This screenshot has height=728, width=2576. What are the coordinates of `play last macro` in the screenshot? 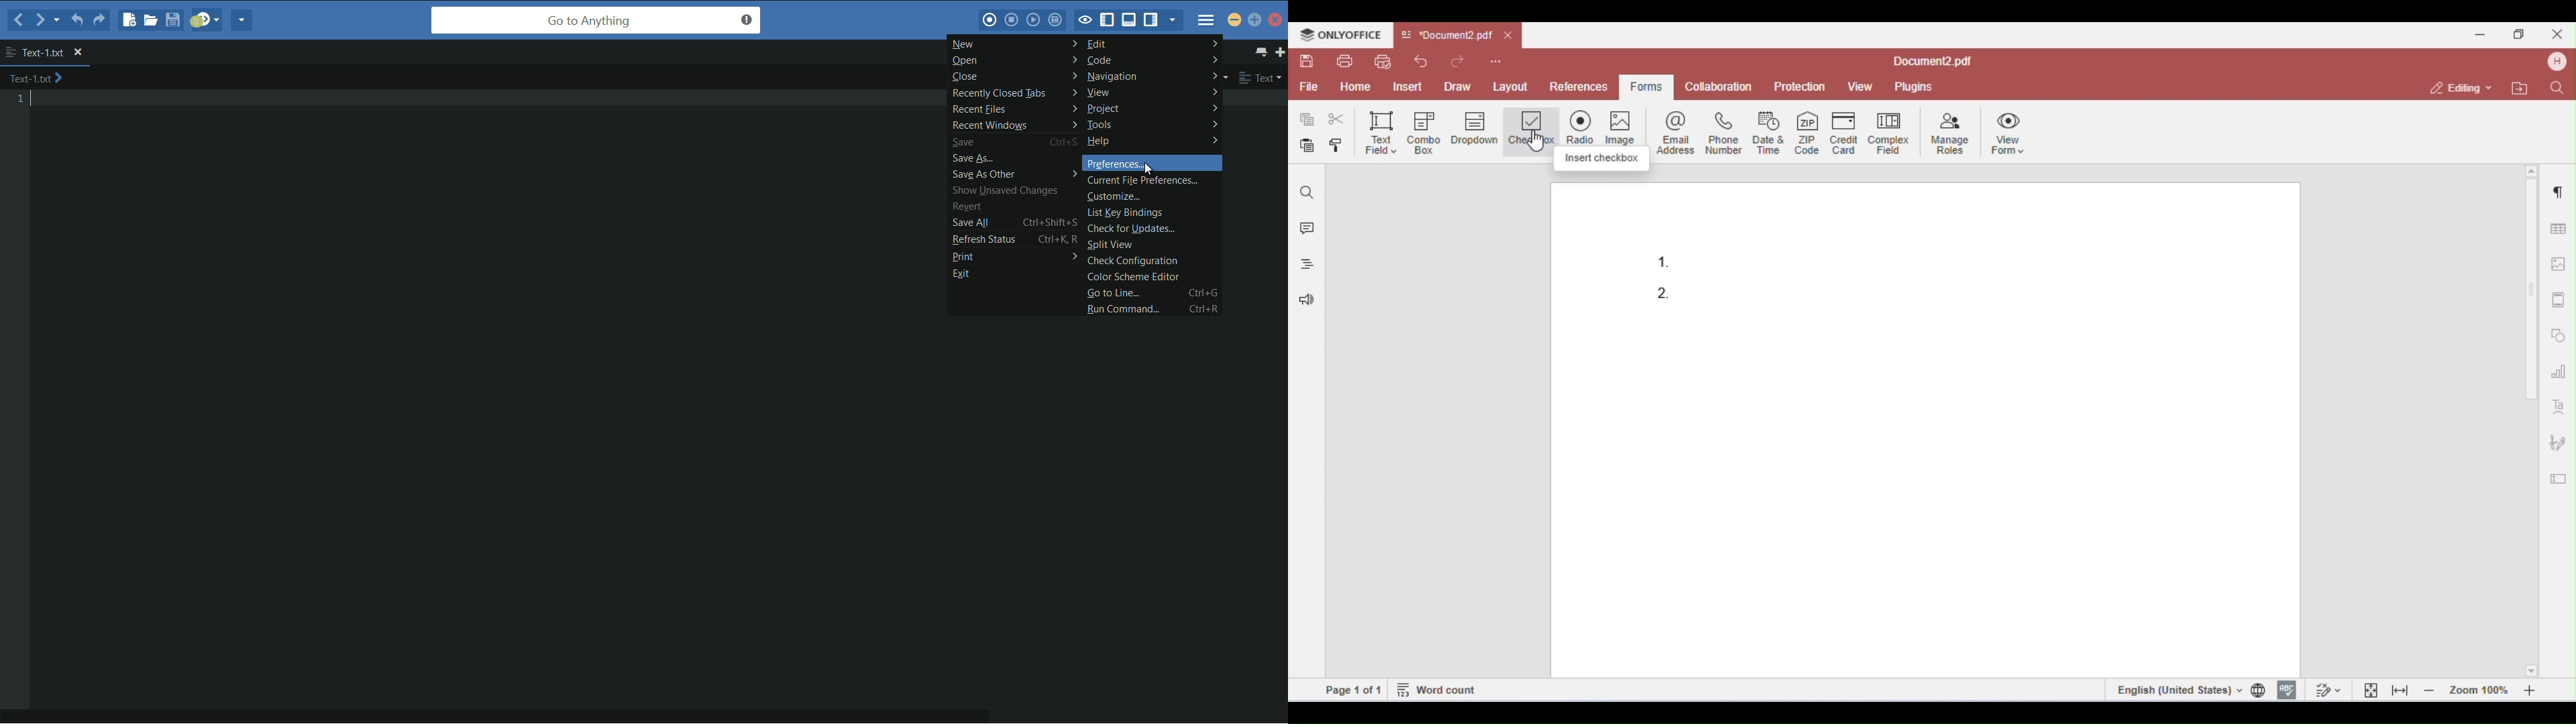 It's located at (1032, 20).